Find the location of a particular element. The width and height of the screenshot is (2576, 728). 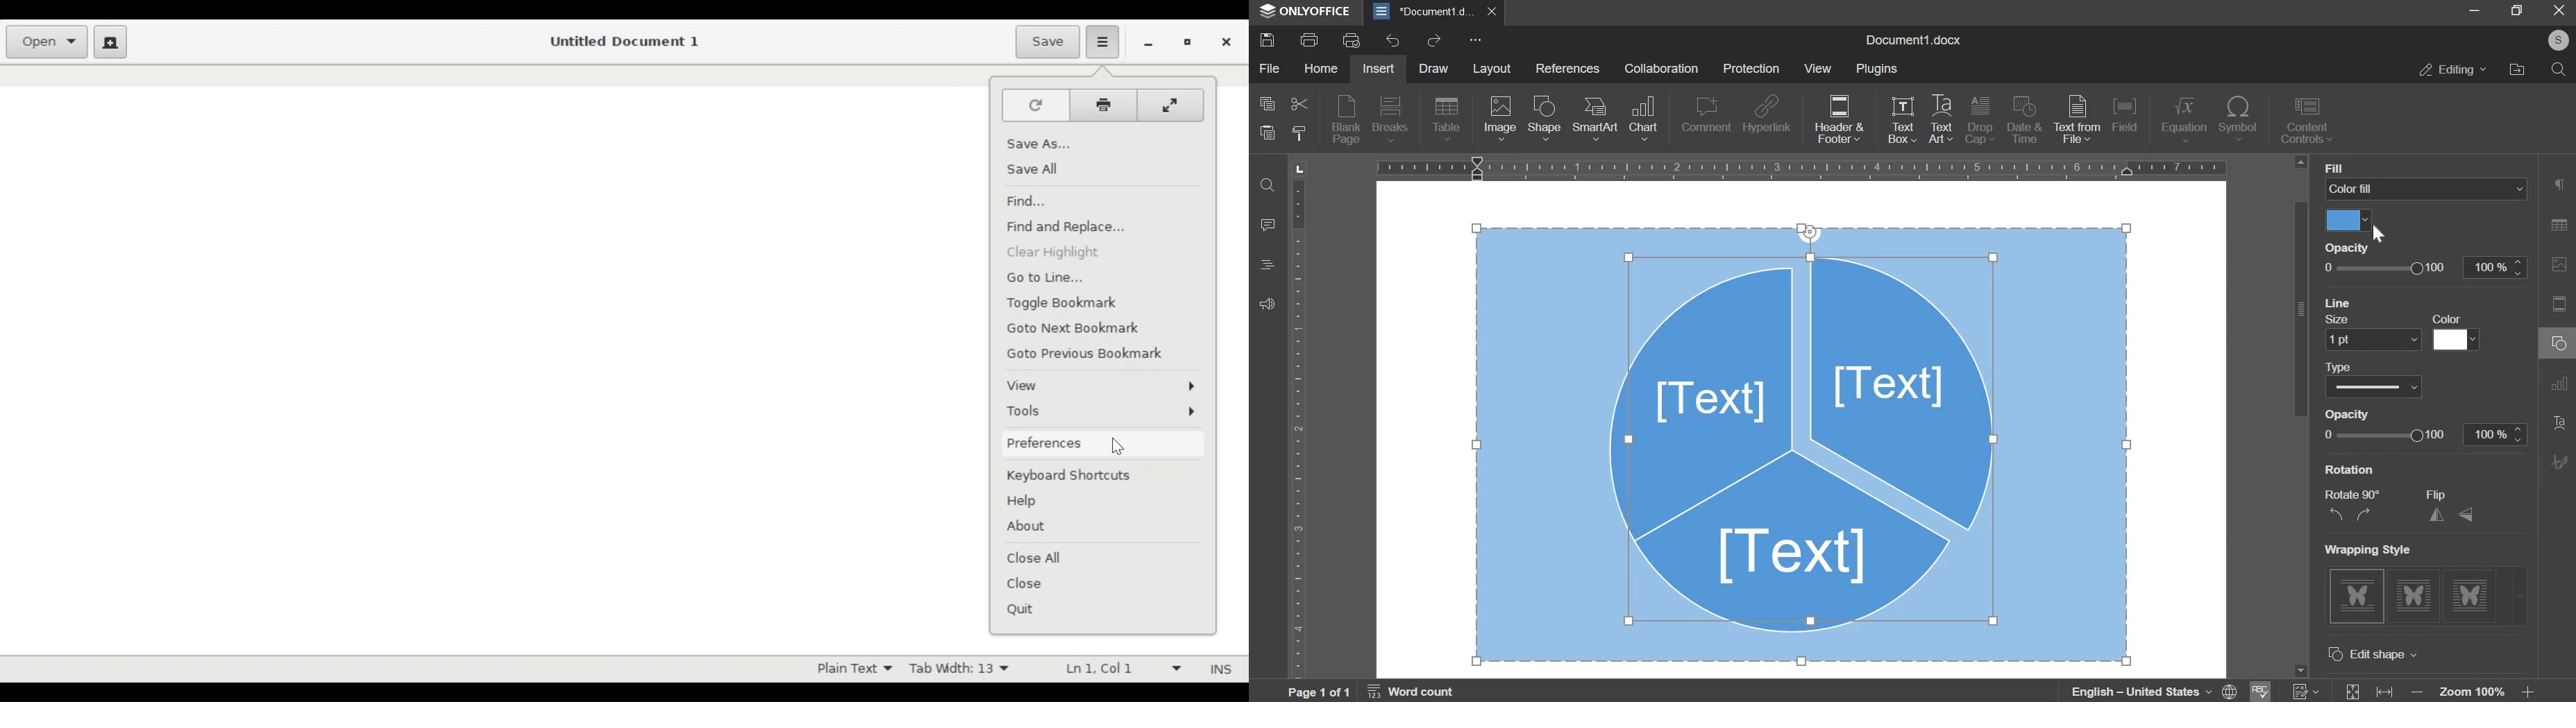

view is located at coordinates (1821, 70).